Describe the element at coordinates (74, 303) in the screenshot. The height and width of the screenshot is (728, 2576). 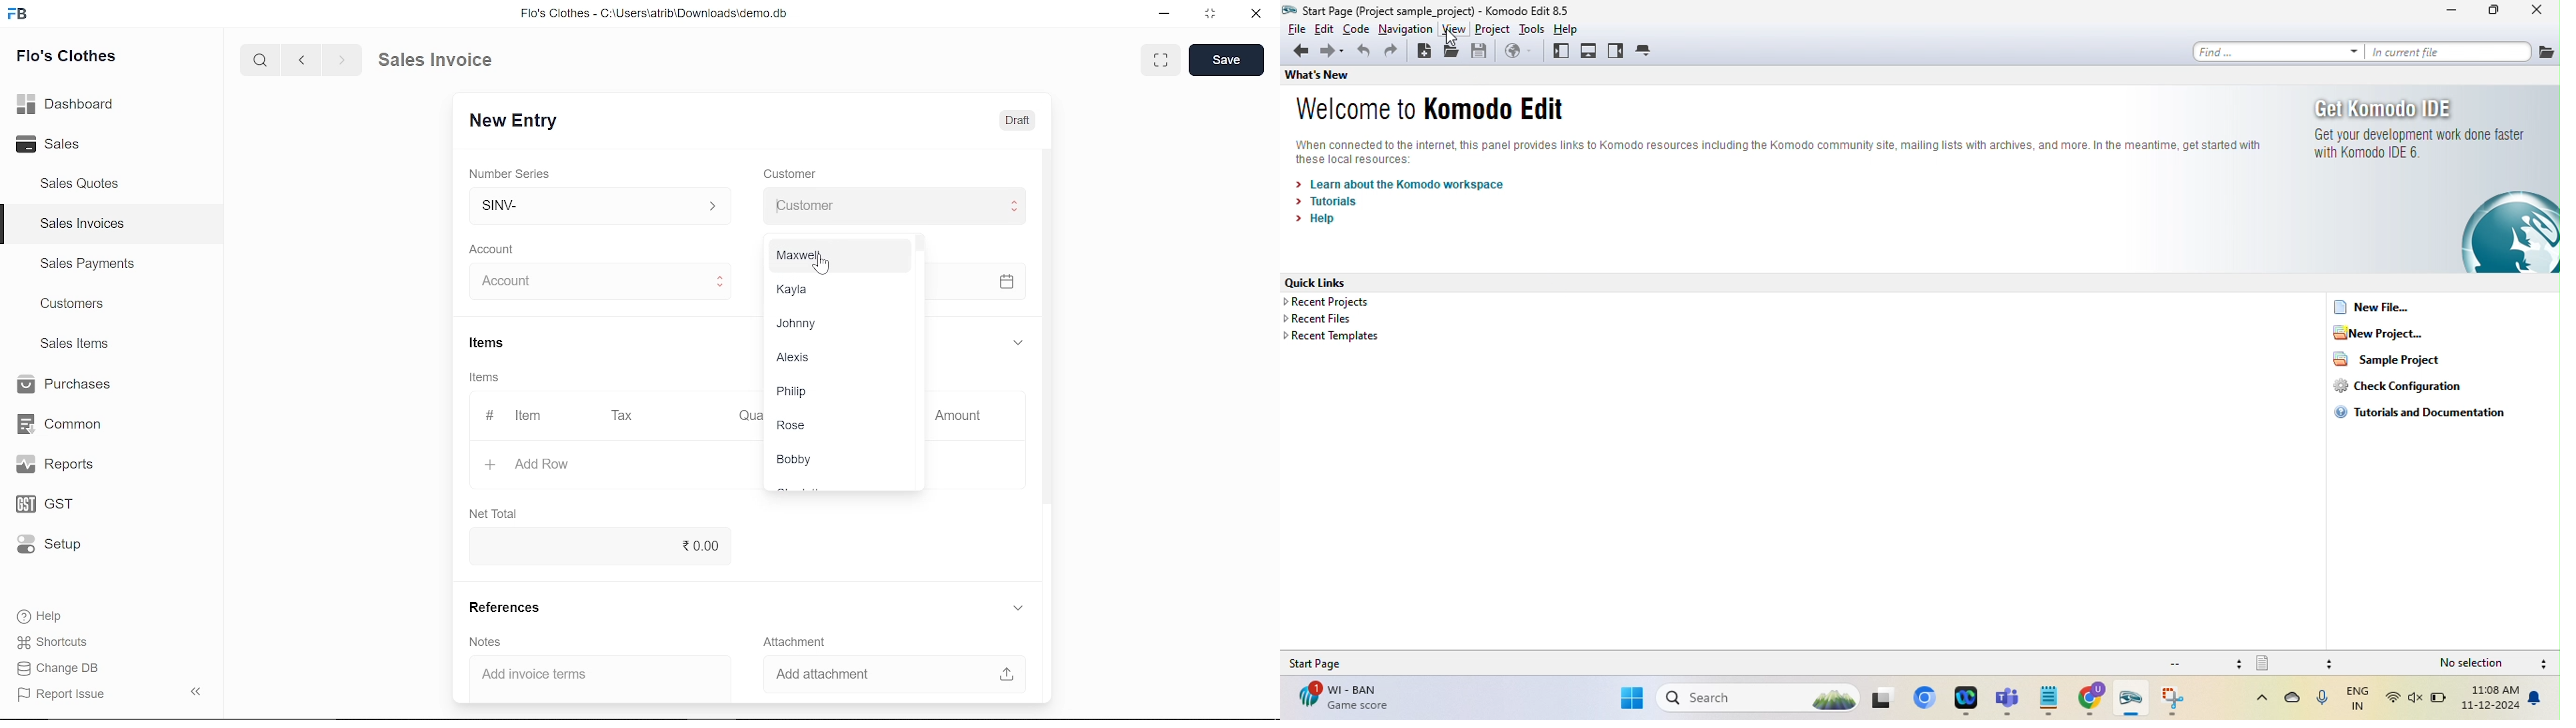
I see `Customers` at that location.